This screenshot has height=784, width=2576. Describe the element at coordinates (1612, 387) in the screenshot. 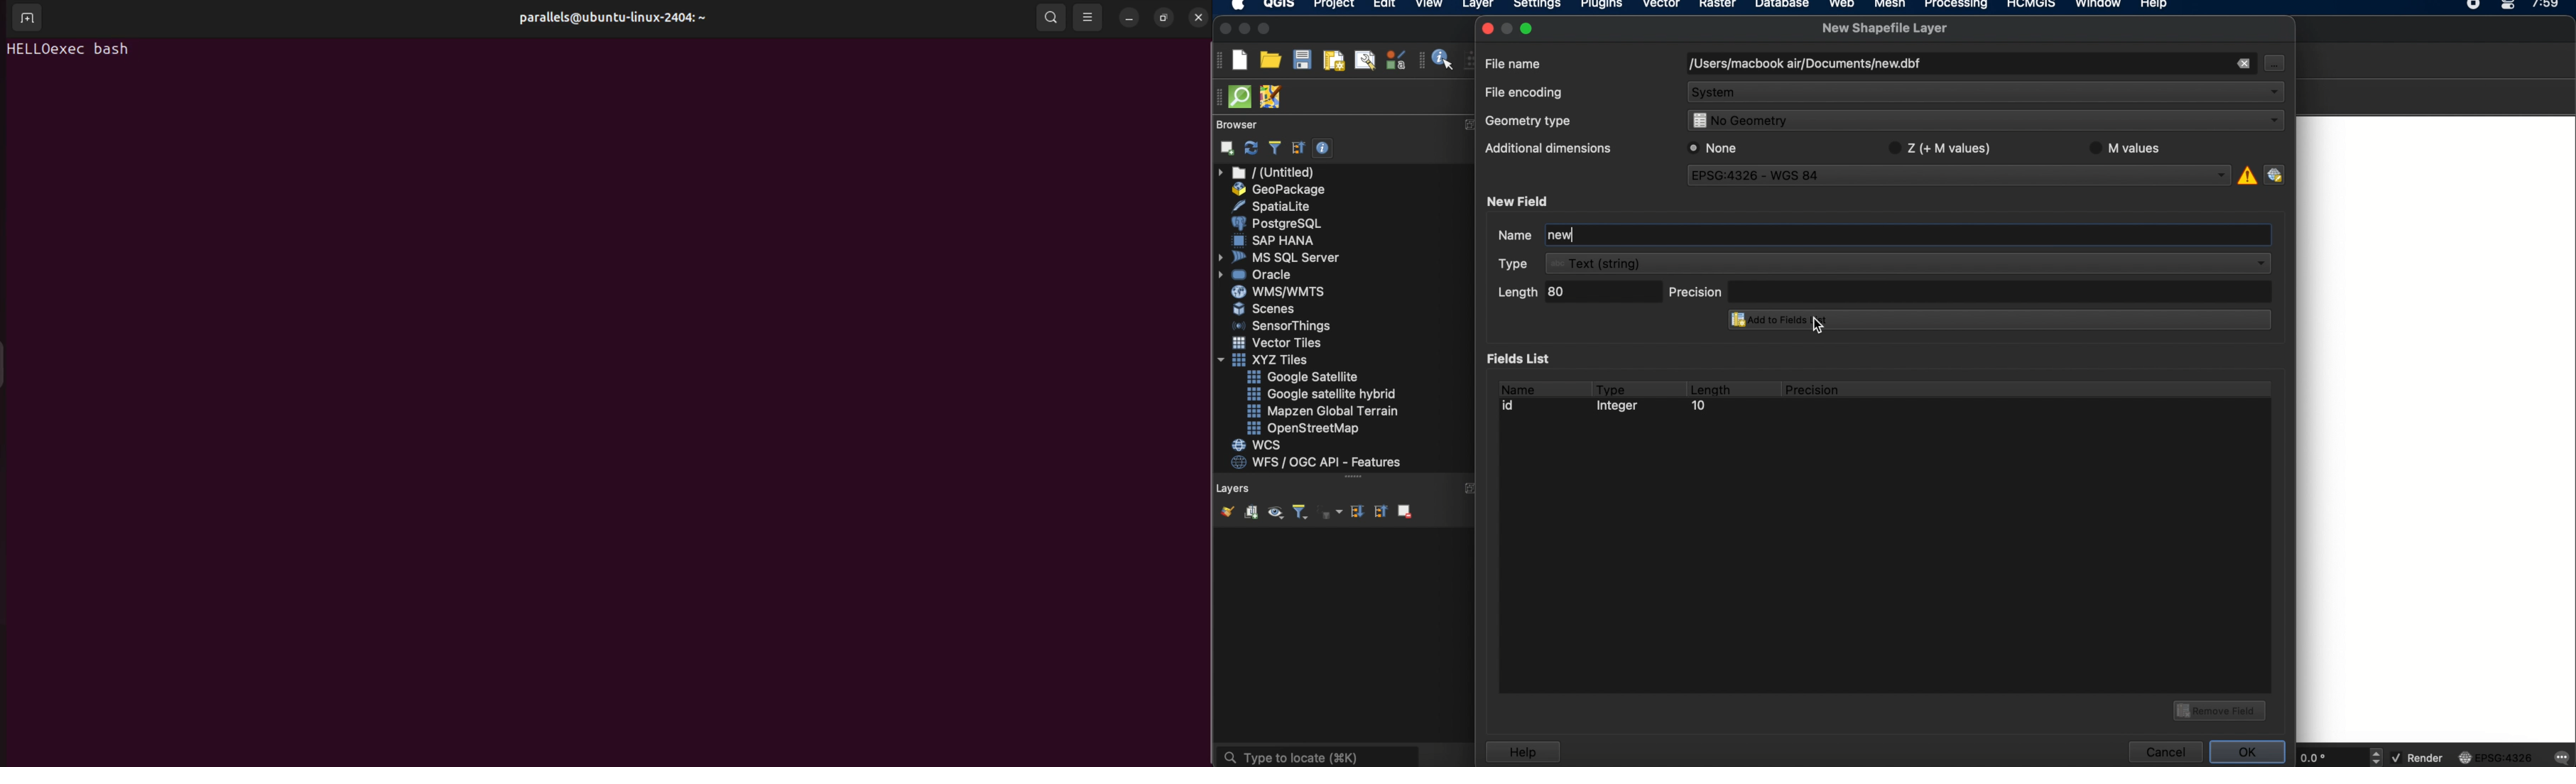

I see `type` at that location.